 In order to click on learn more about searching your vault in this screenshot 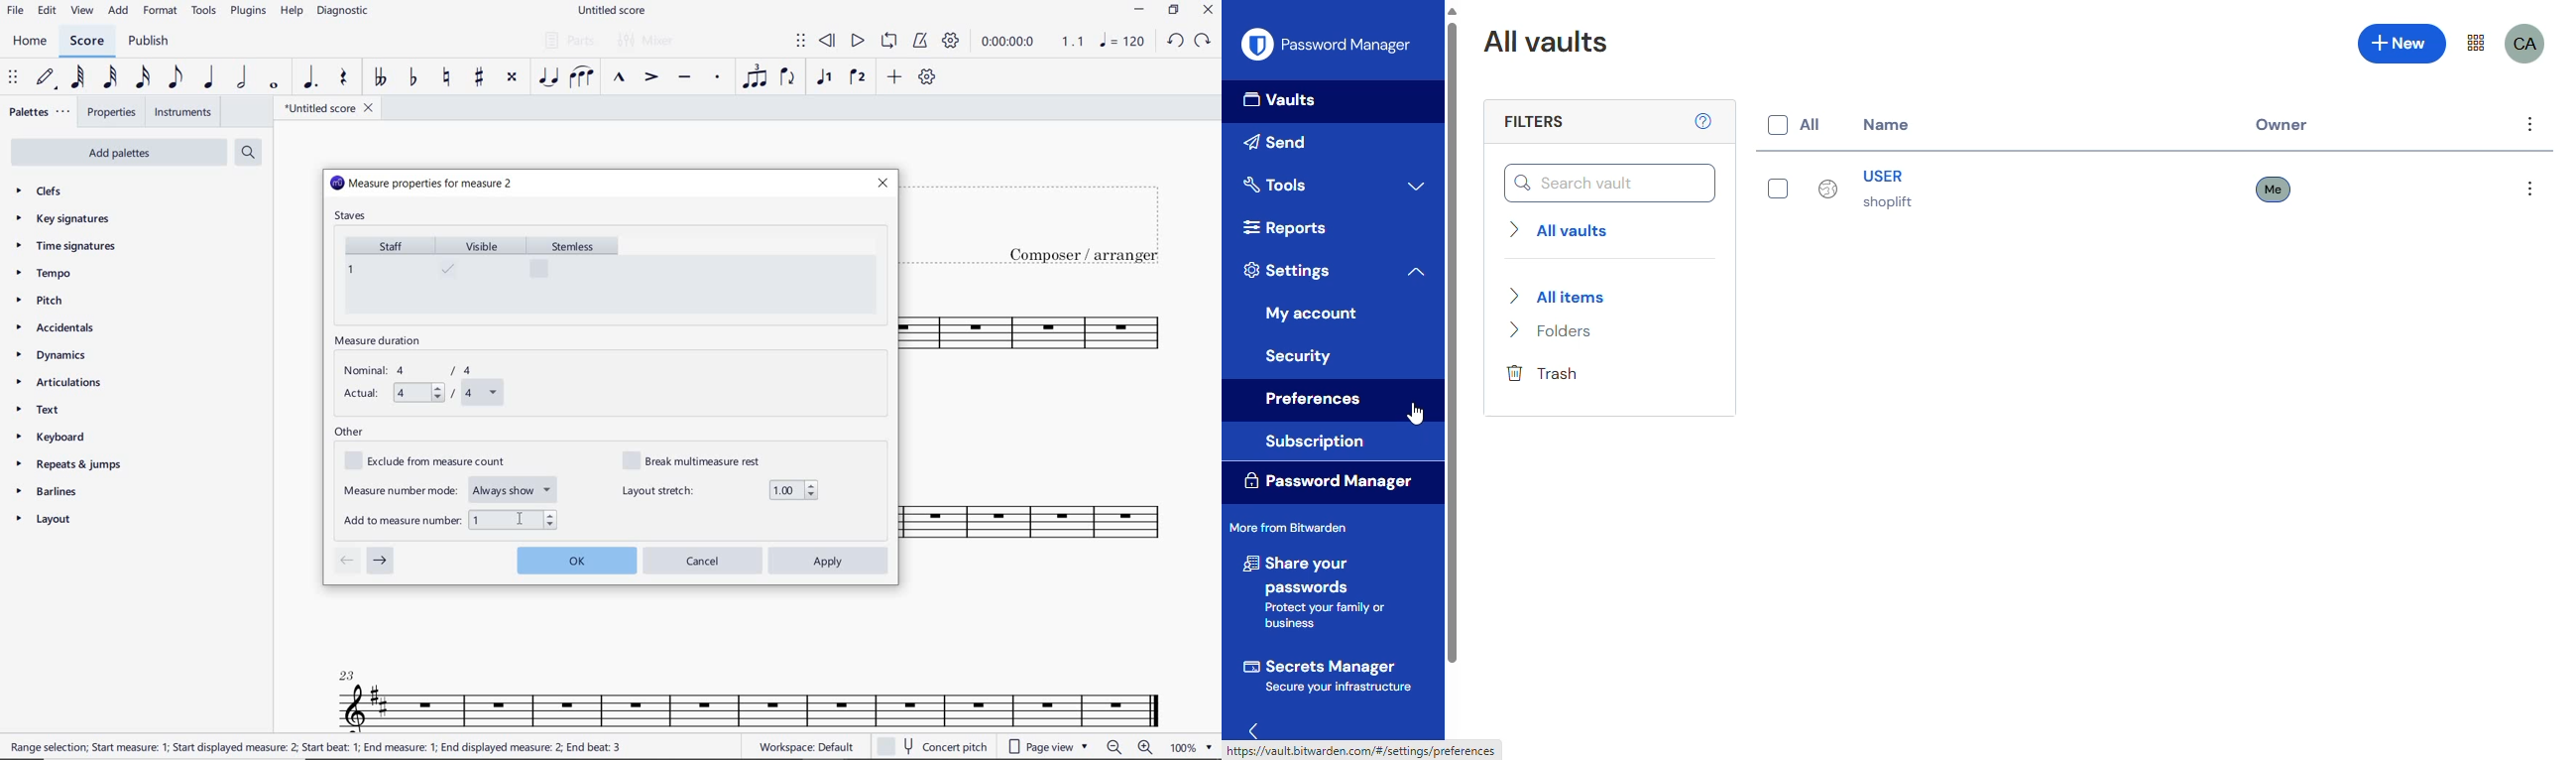, I will do `click(1704, 120)`.